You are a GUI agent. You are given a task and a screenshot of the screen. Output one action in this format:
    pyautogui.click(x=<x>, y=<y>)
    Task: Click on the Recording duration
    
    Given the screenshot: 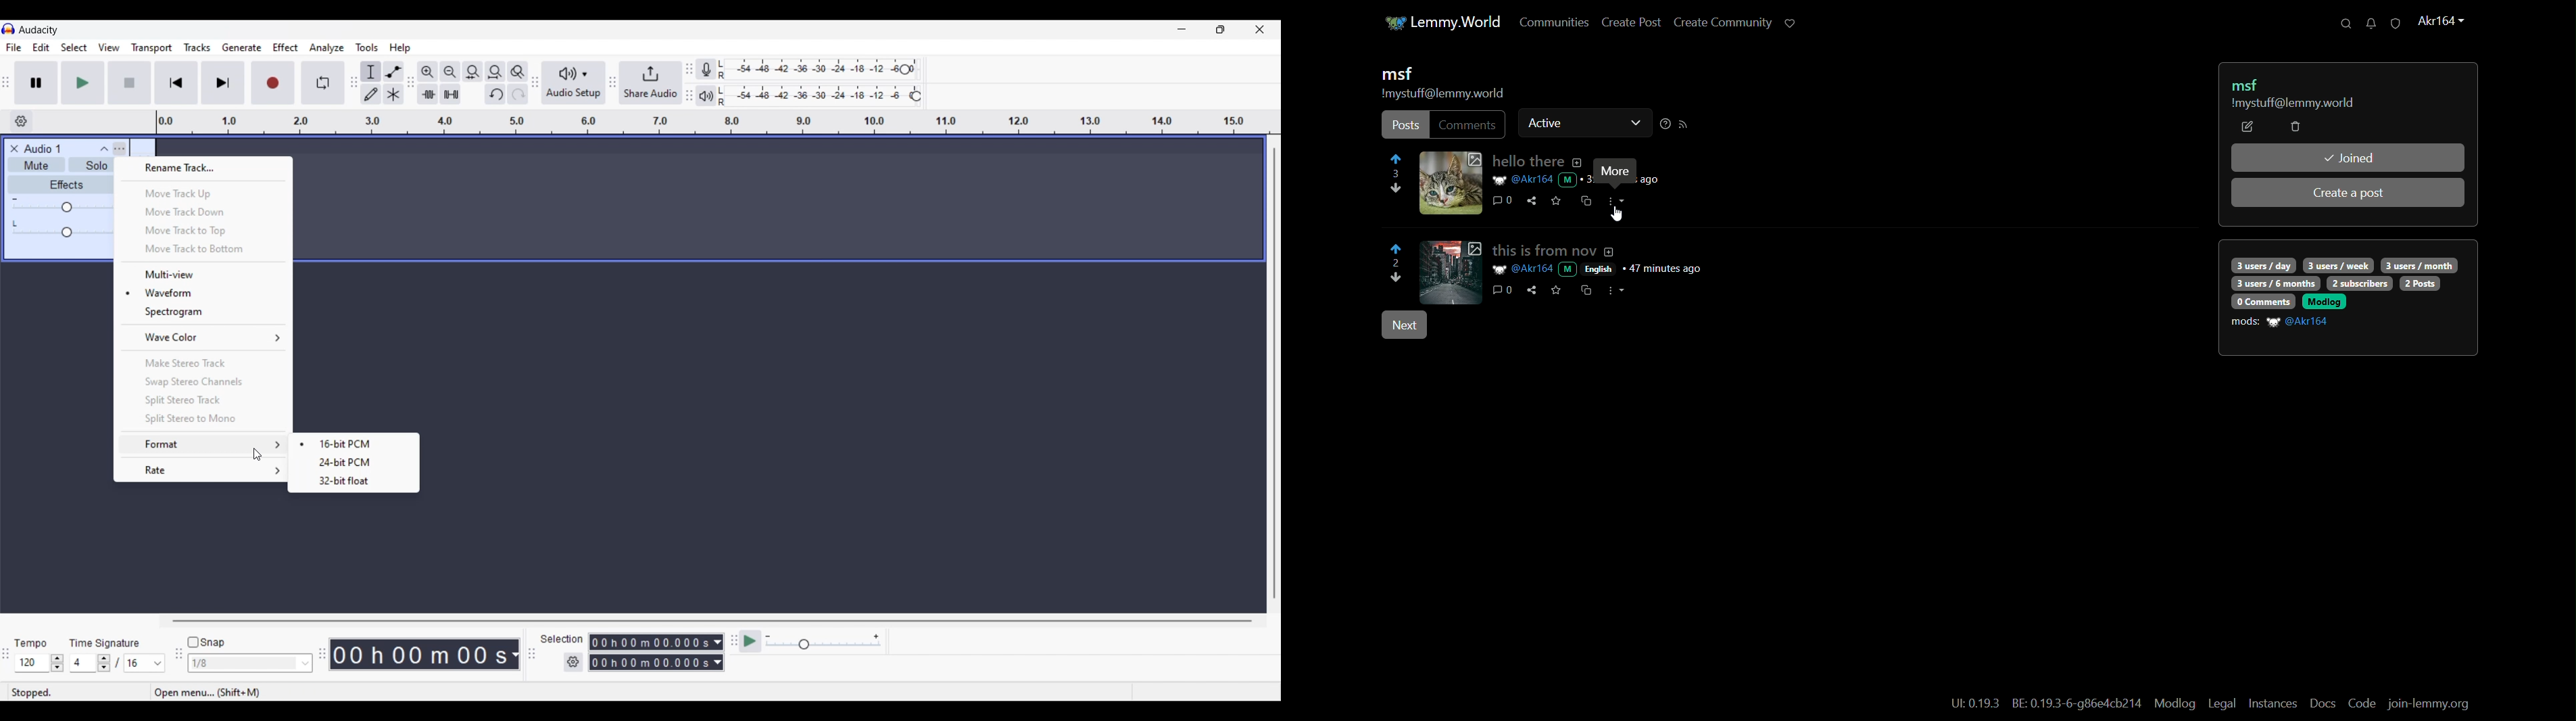 What is the action you would take?
    pyautogui.click(x=648, y=652)
    